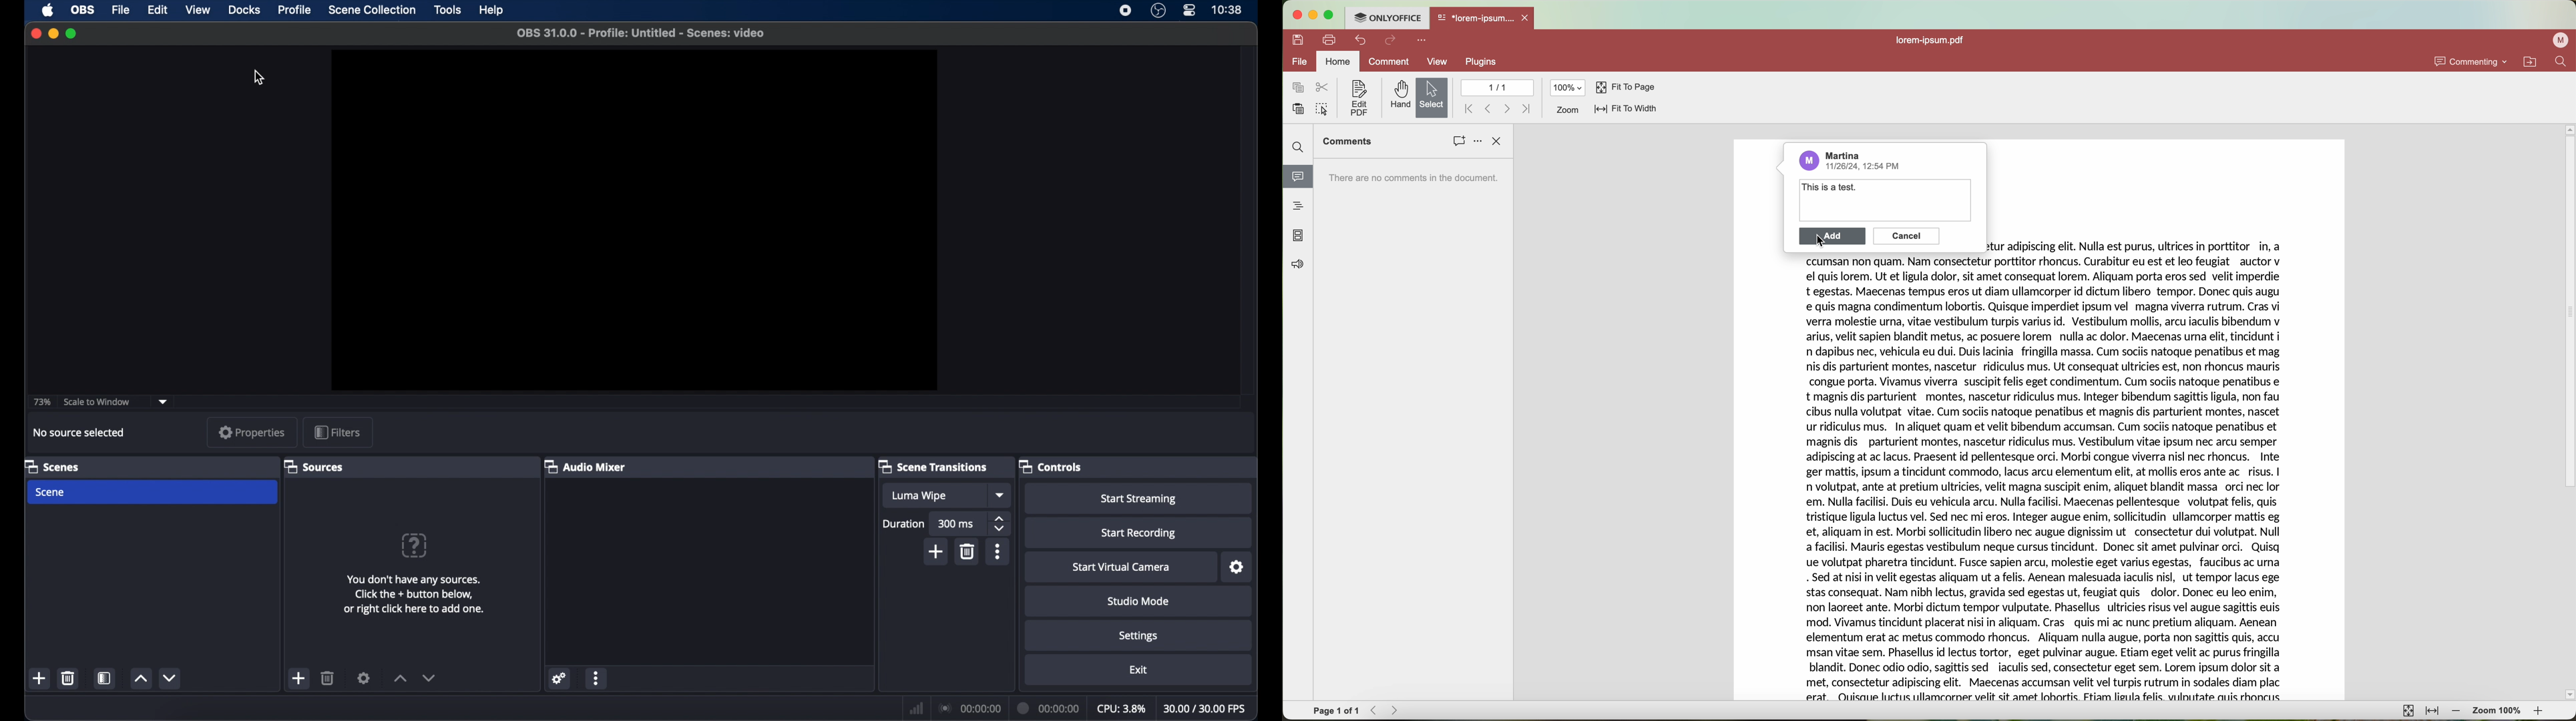 This screenshot has height=728, width=2576. I want to click on no source selected, so click(80, 432).